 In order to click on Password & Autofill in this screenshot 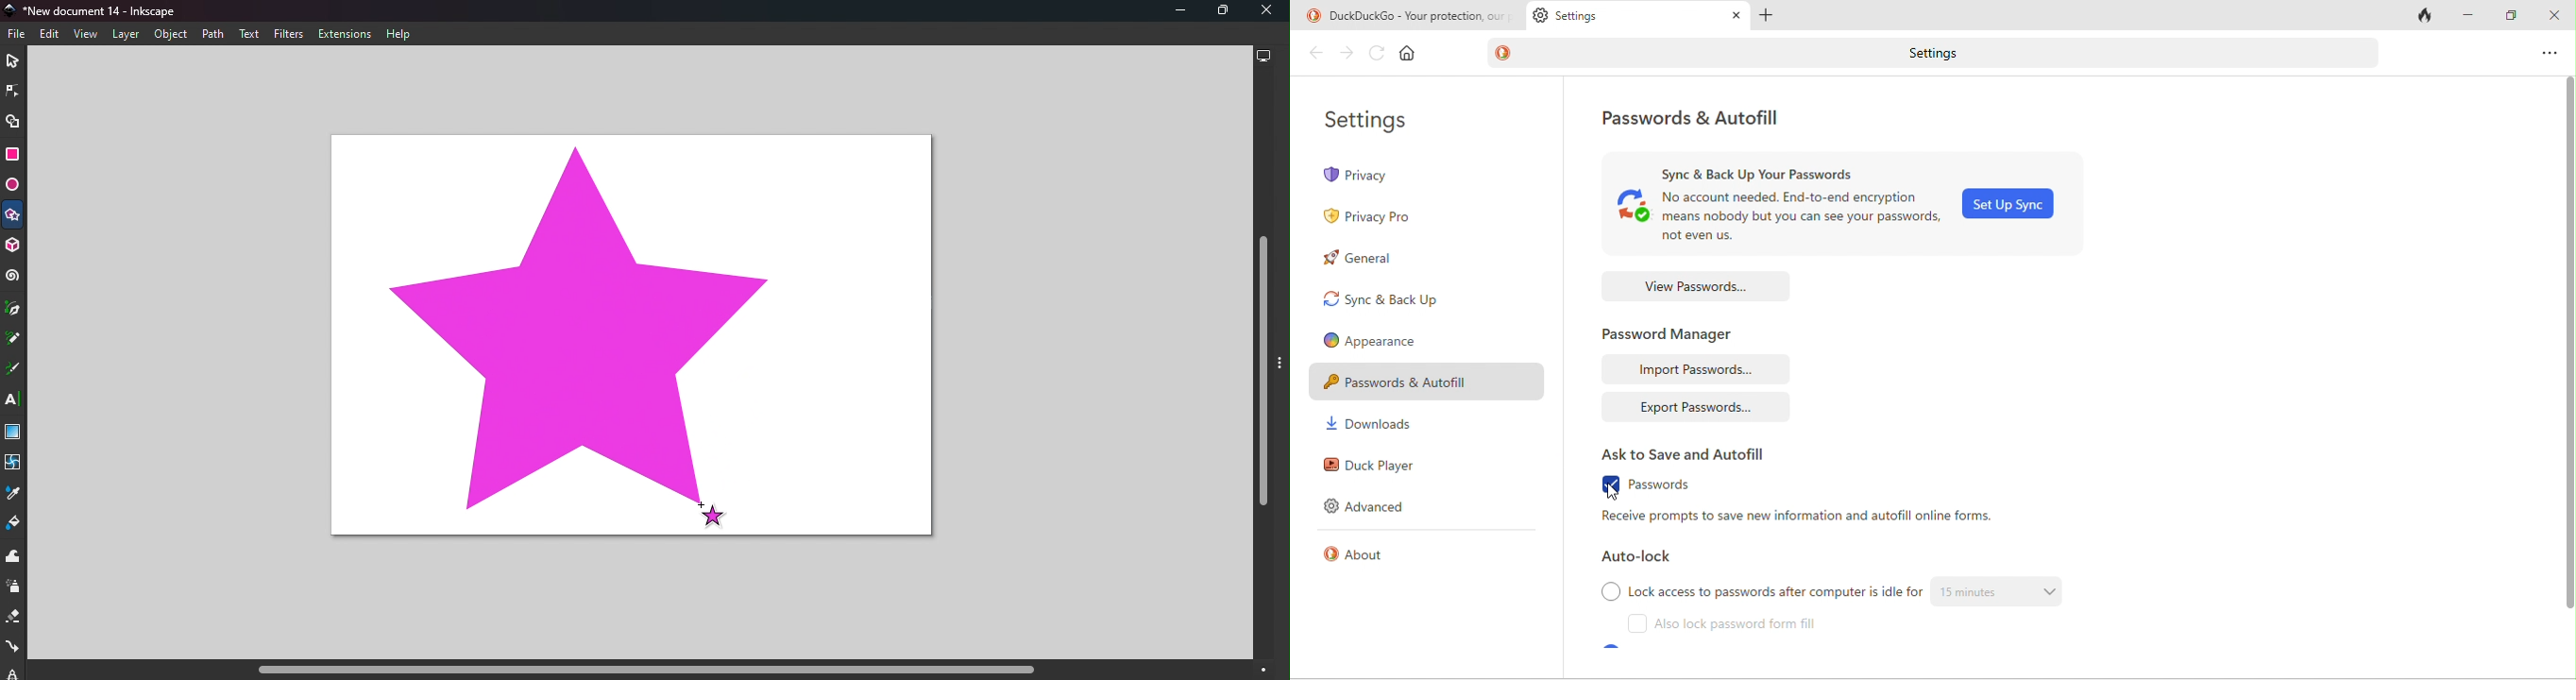, I will do `click(1426, 383)`.